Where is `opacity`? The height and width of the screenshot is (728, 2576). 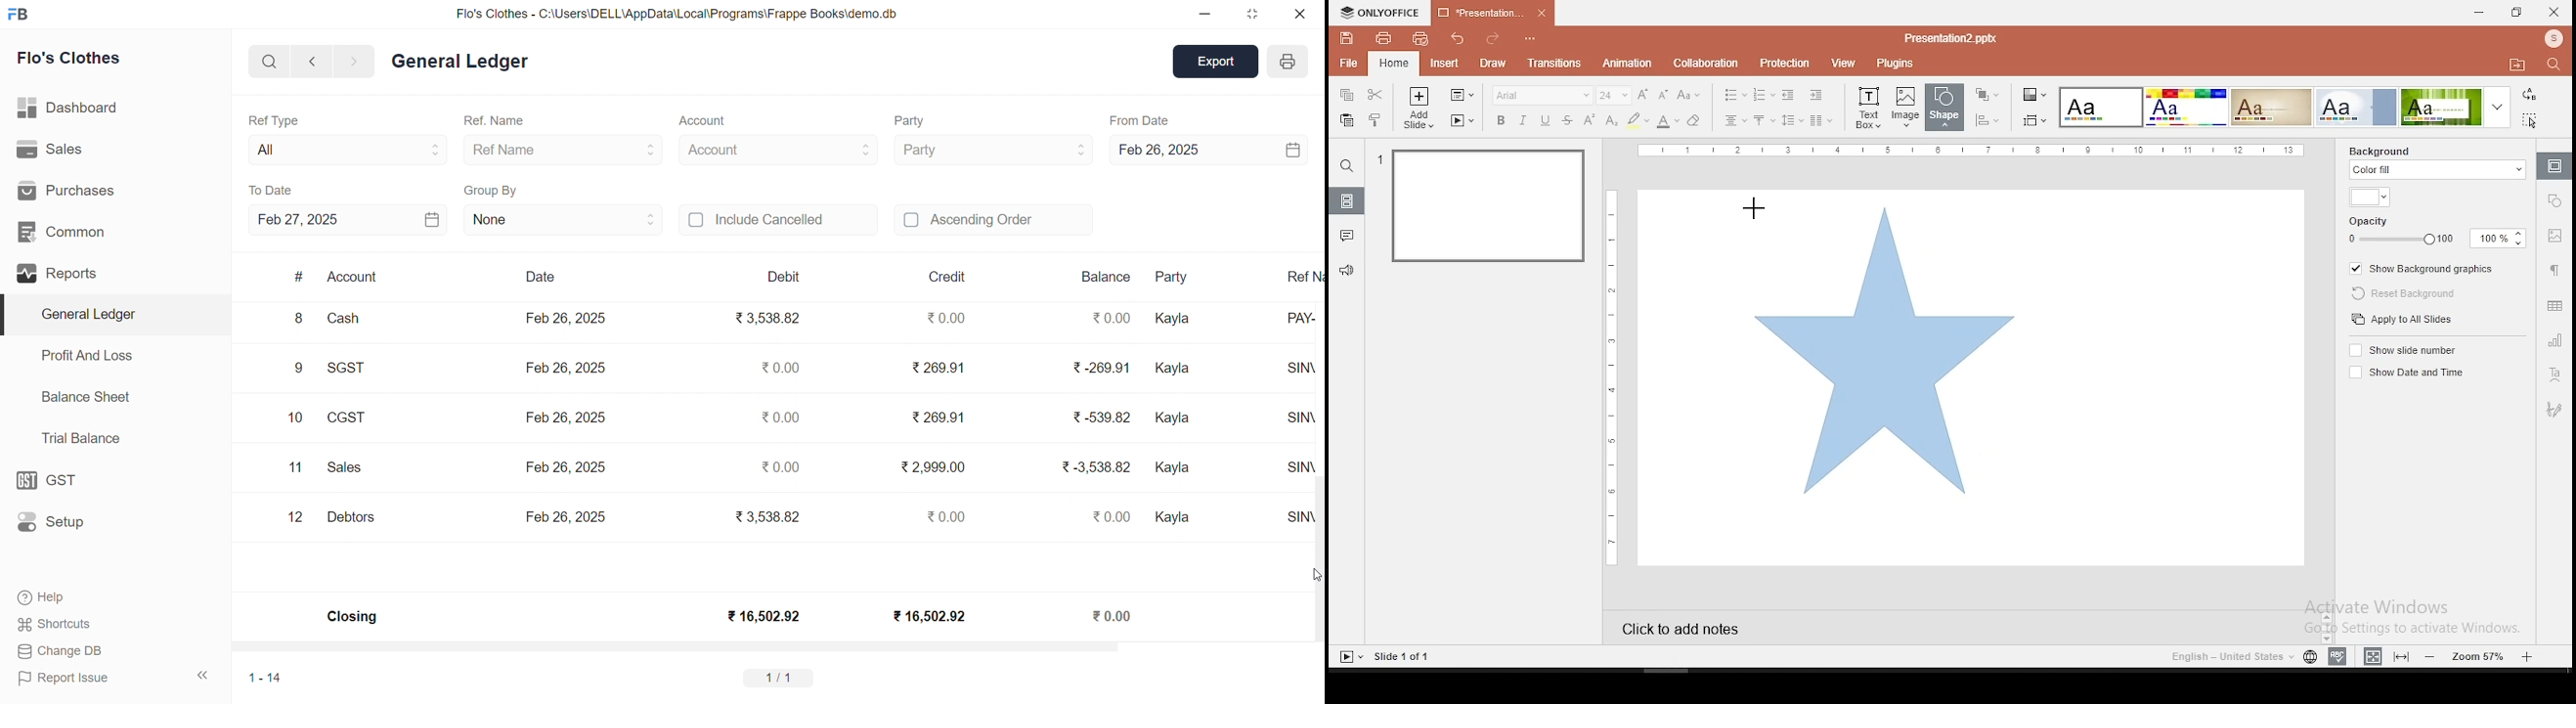 opacity is located at coordinates (2434, 231).